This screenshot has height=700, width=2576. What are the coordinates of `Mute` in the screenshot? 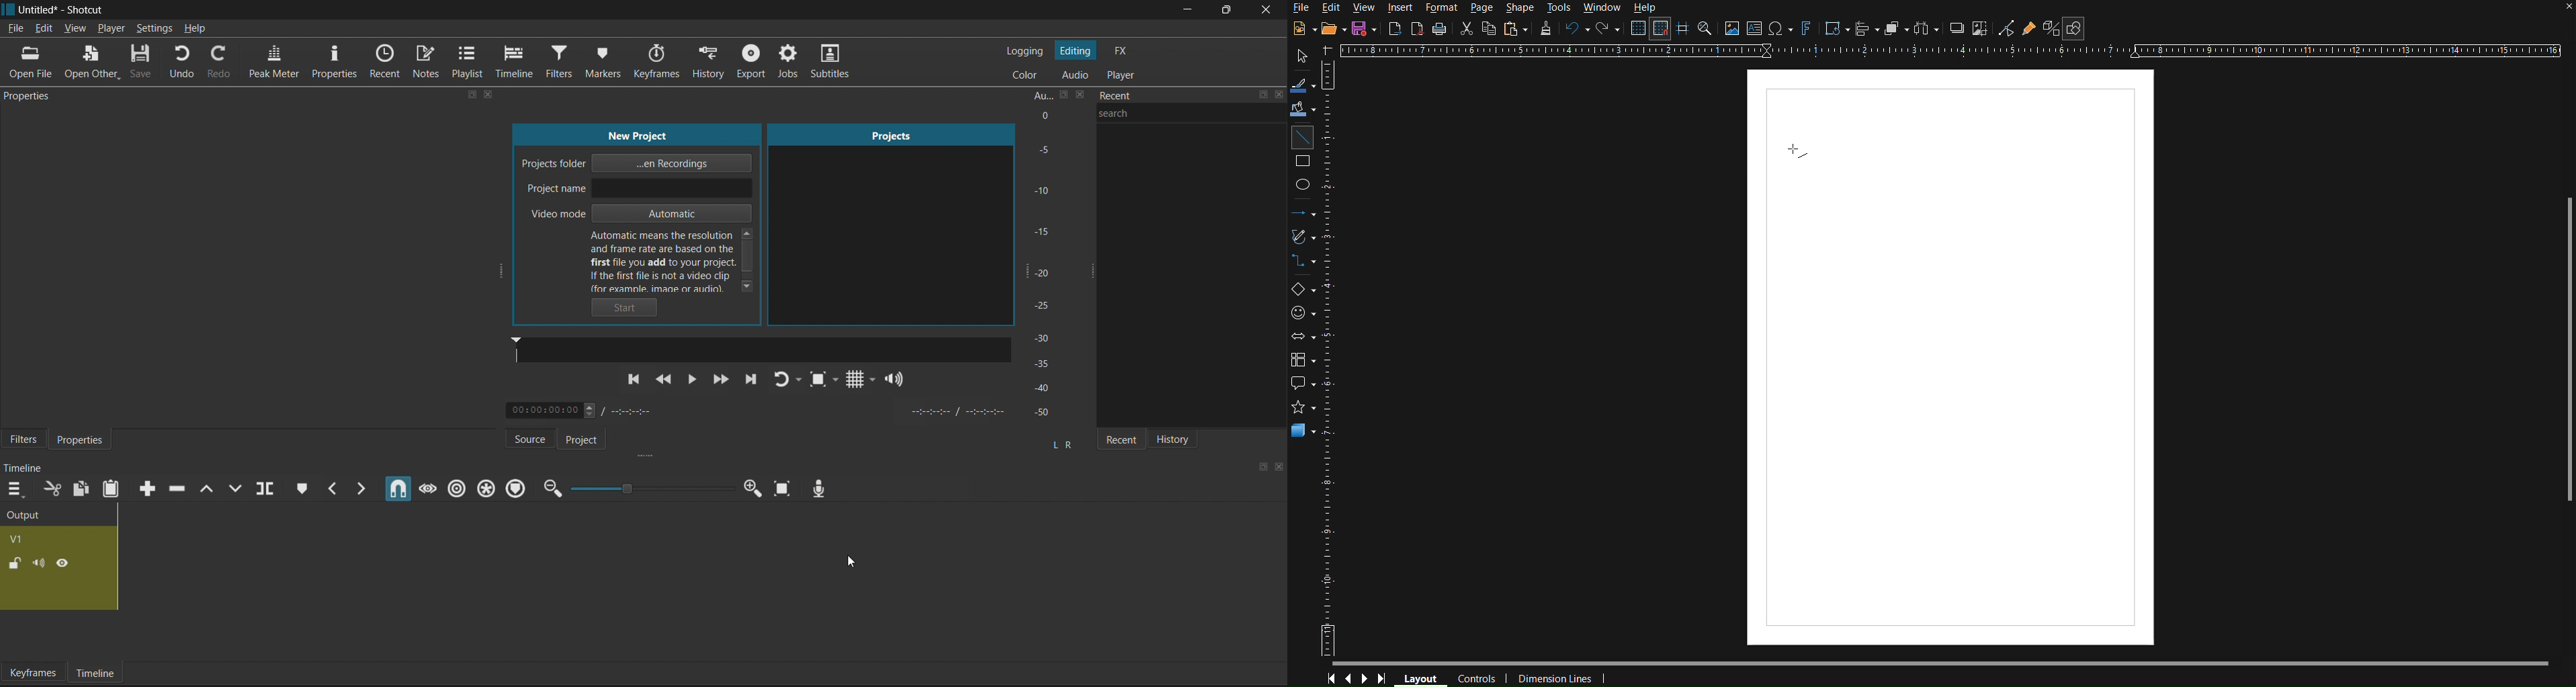 It's located at (42, 564).